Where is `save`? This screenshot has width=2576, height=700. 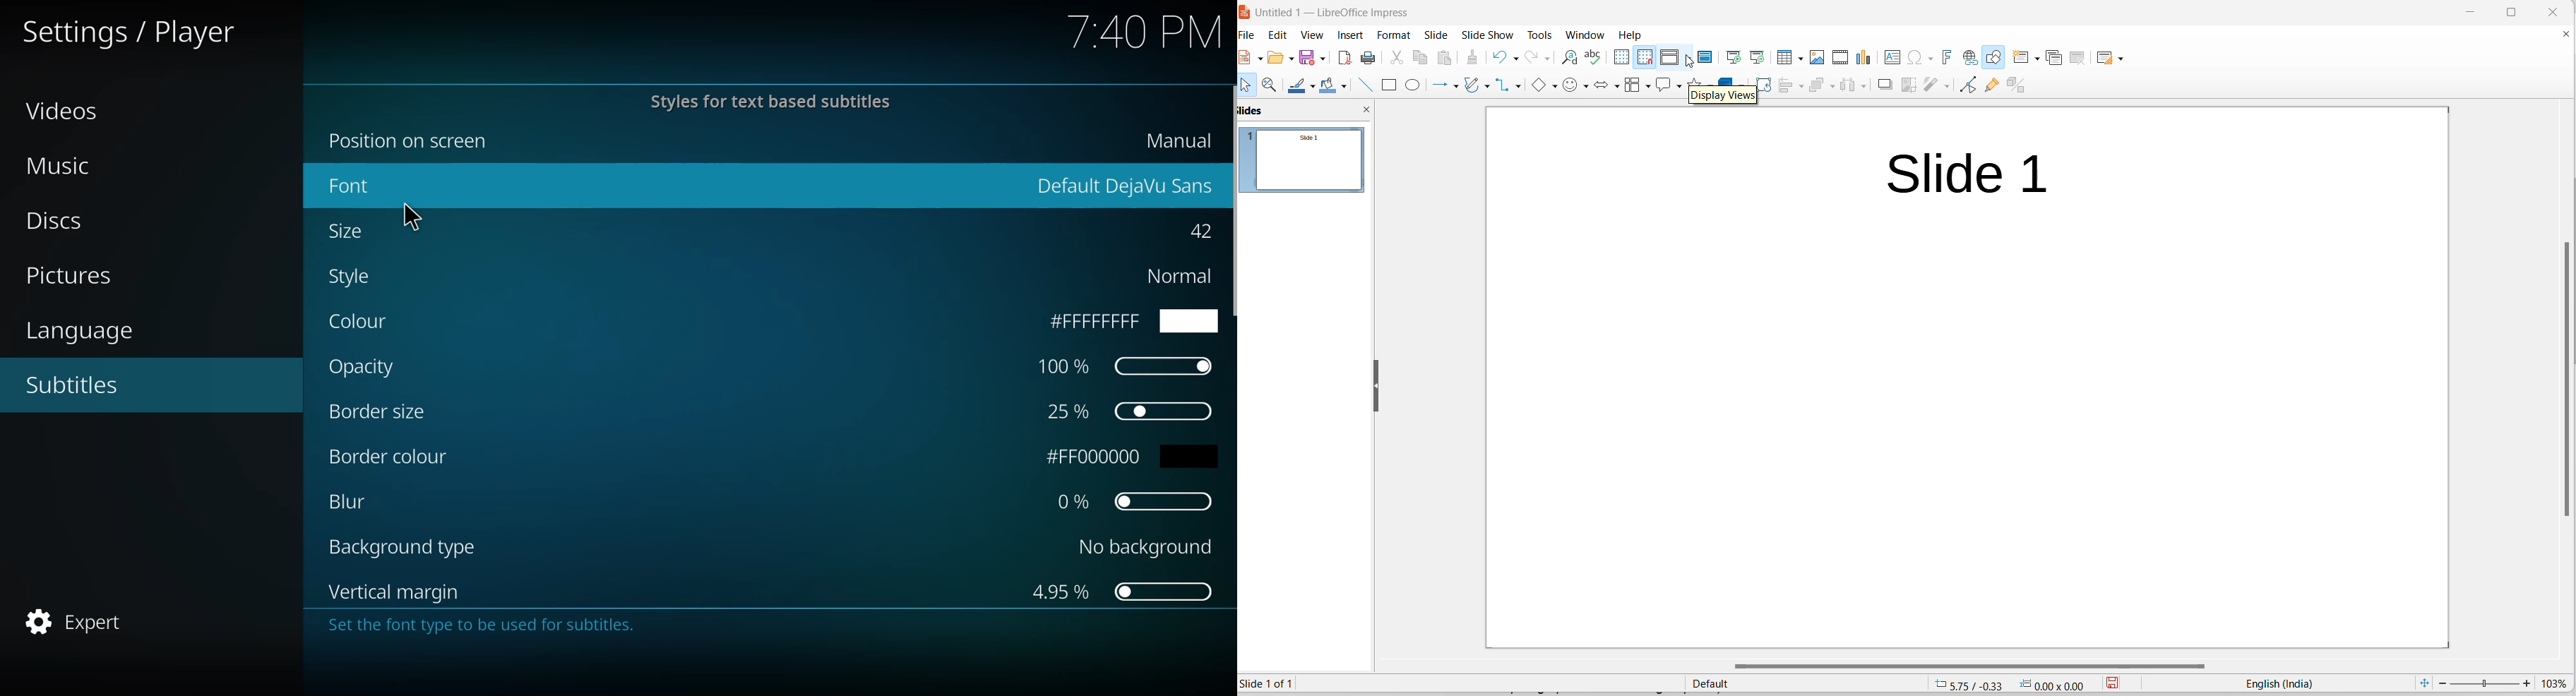
save is located at coordinates (2116, 683).